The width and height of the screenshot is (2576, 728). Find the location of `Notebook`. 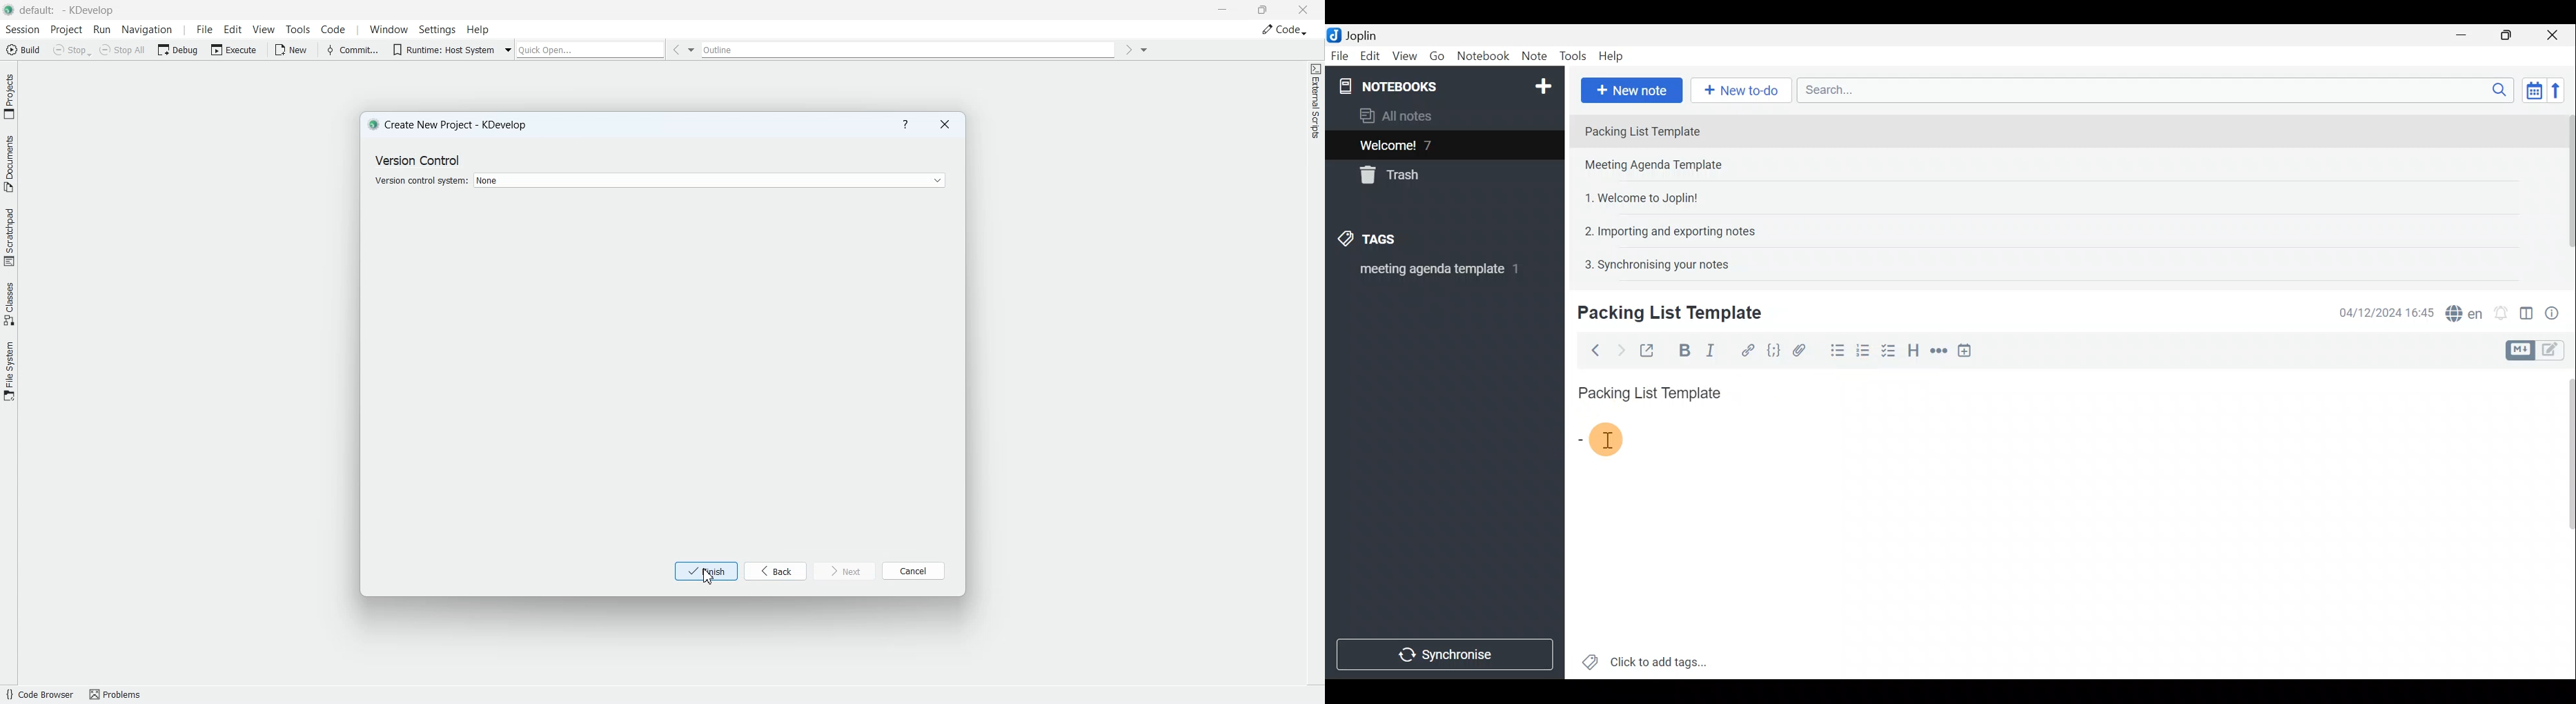

Notebook is located at coordinates (1443, 85).